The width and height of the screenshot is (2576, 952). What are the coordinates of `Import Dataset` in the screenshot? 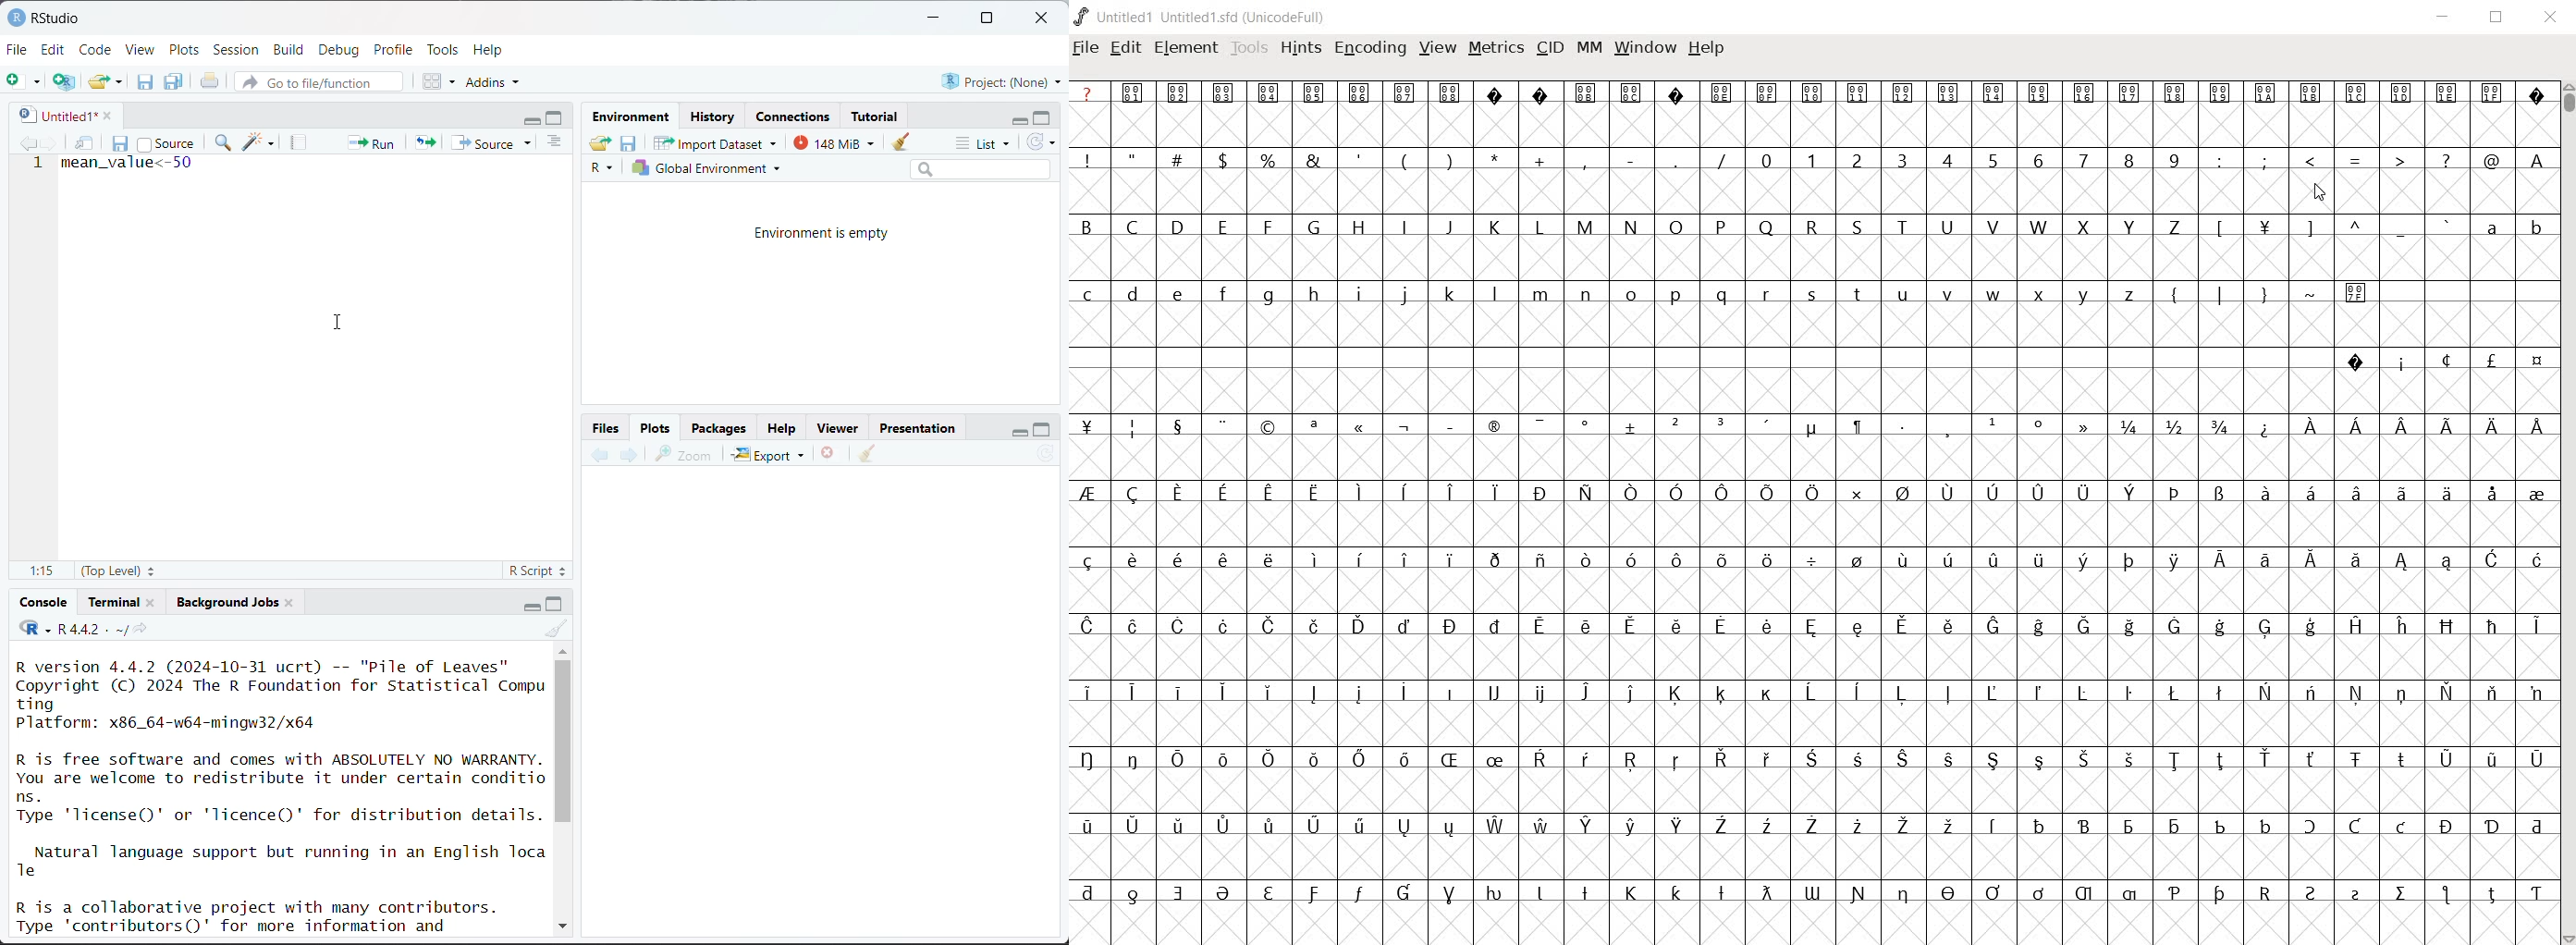 It's located at (716, 142).